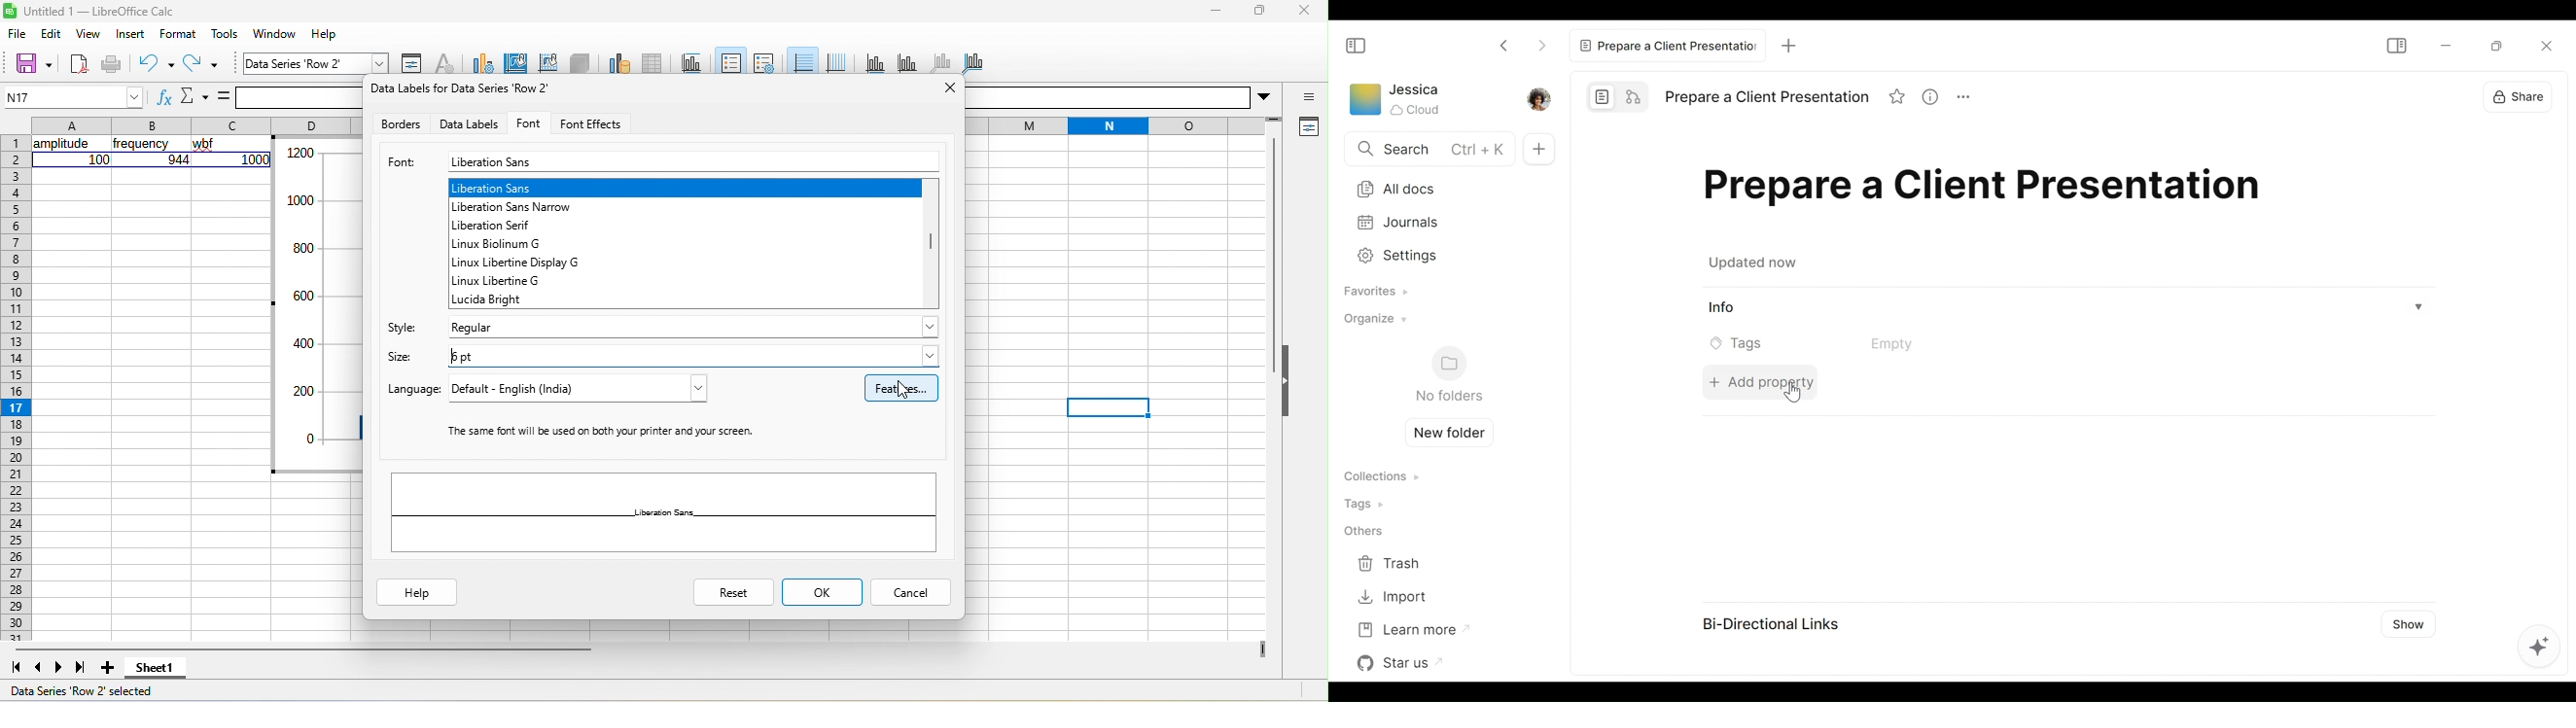 Image resolution: width=2576 pixels, height=728 pixels. I want to click on help, so click(323, 33).